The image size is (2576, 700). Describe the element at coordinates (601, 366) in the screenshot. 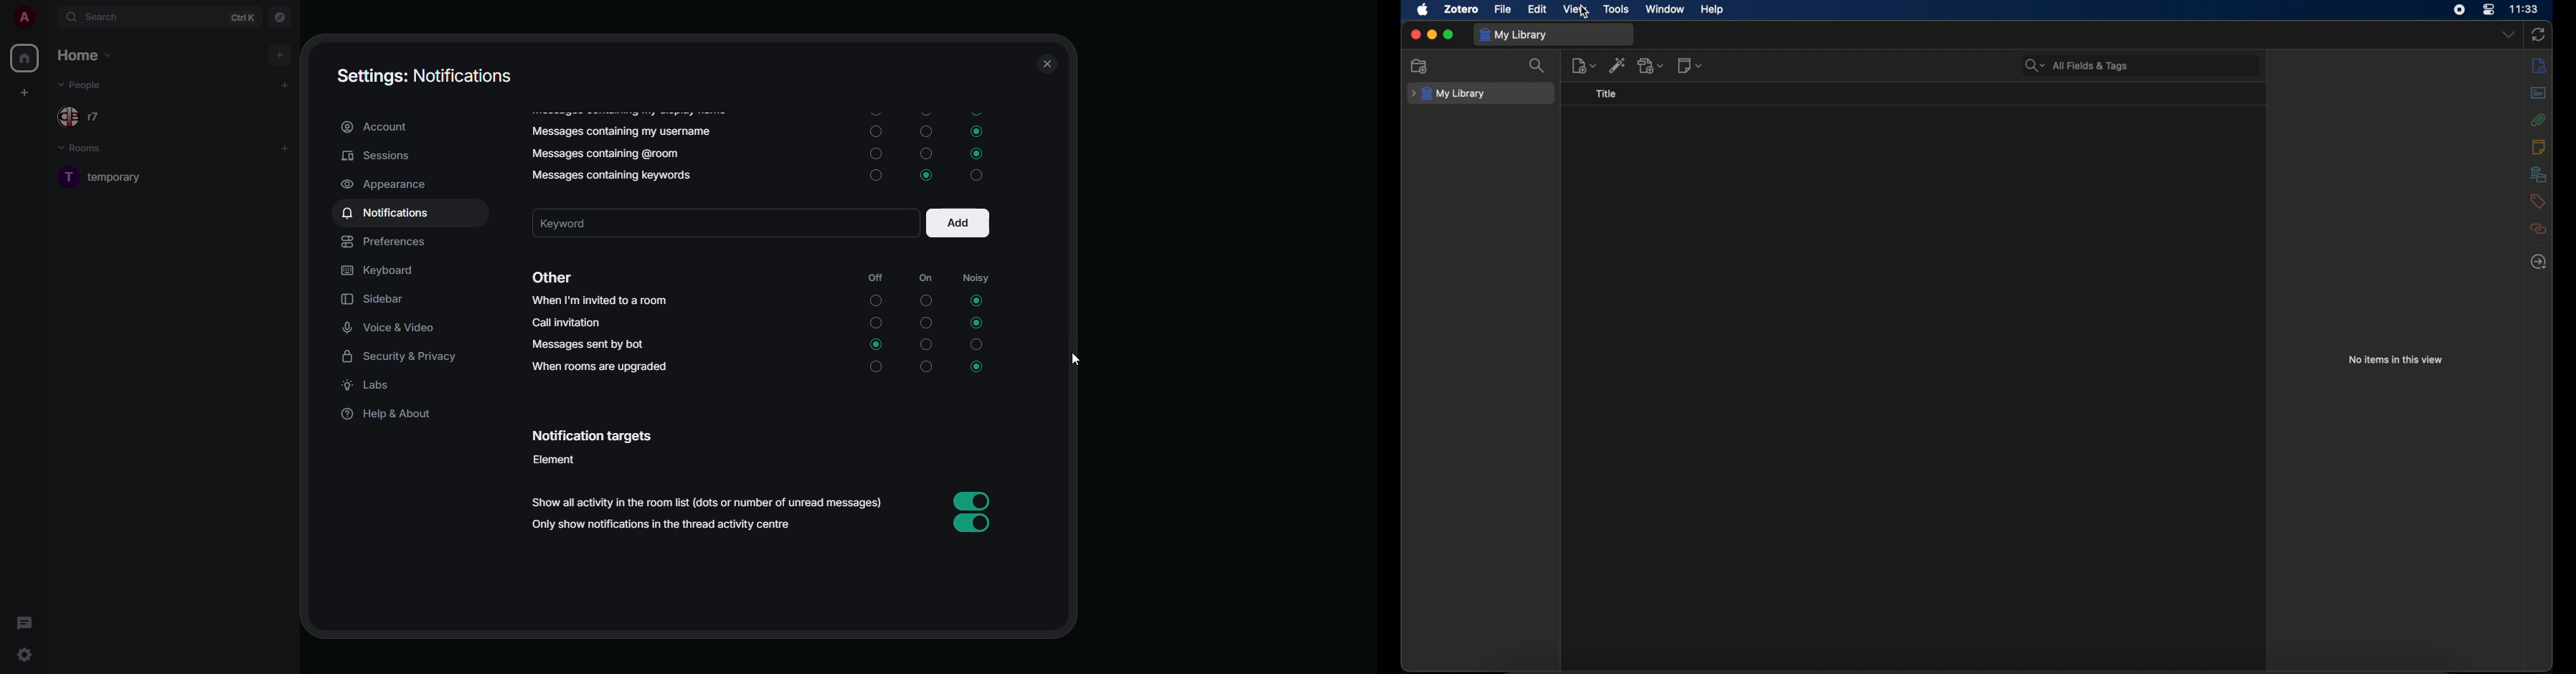

I see `when rooms are upgraded` at that location.